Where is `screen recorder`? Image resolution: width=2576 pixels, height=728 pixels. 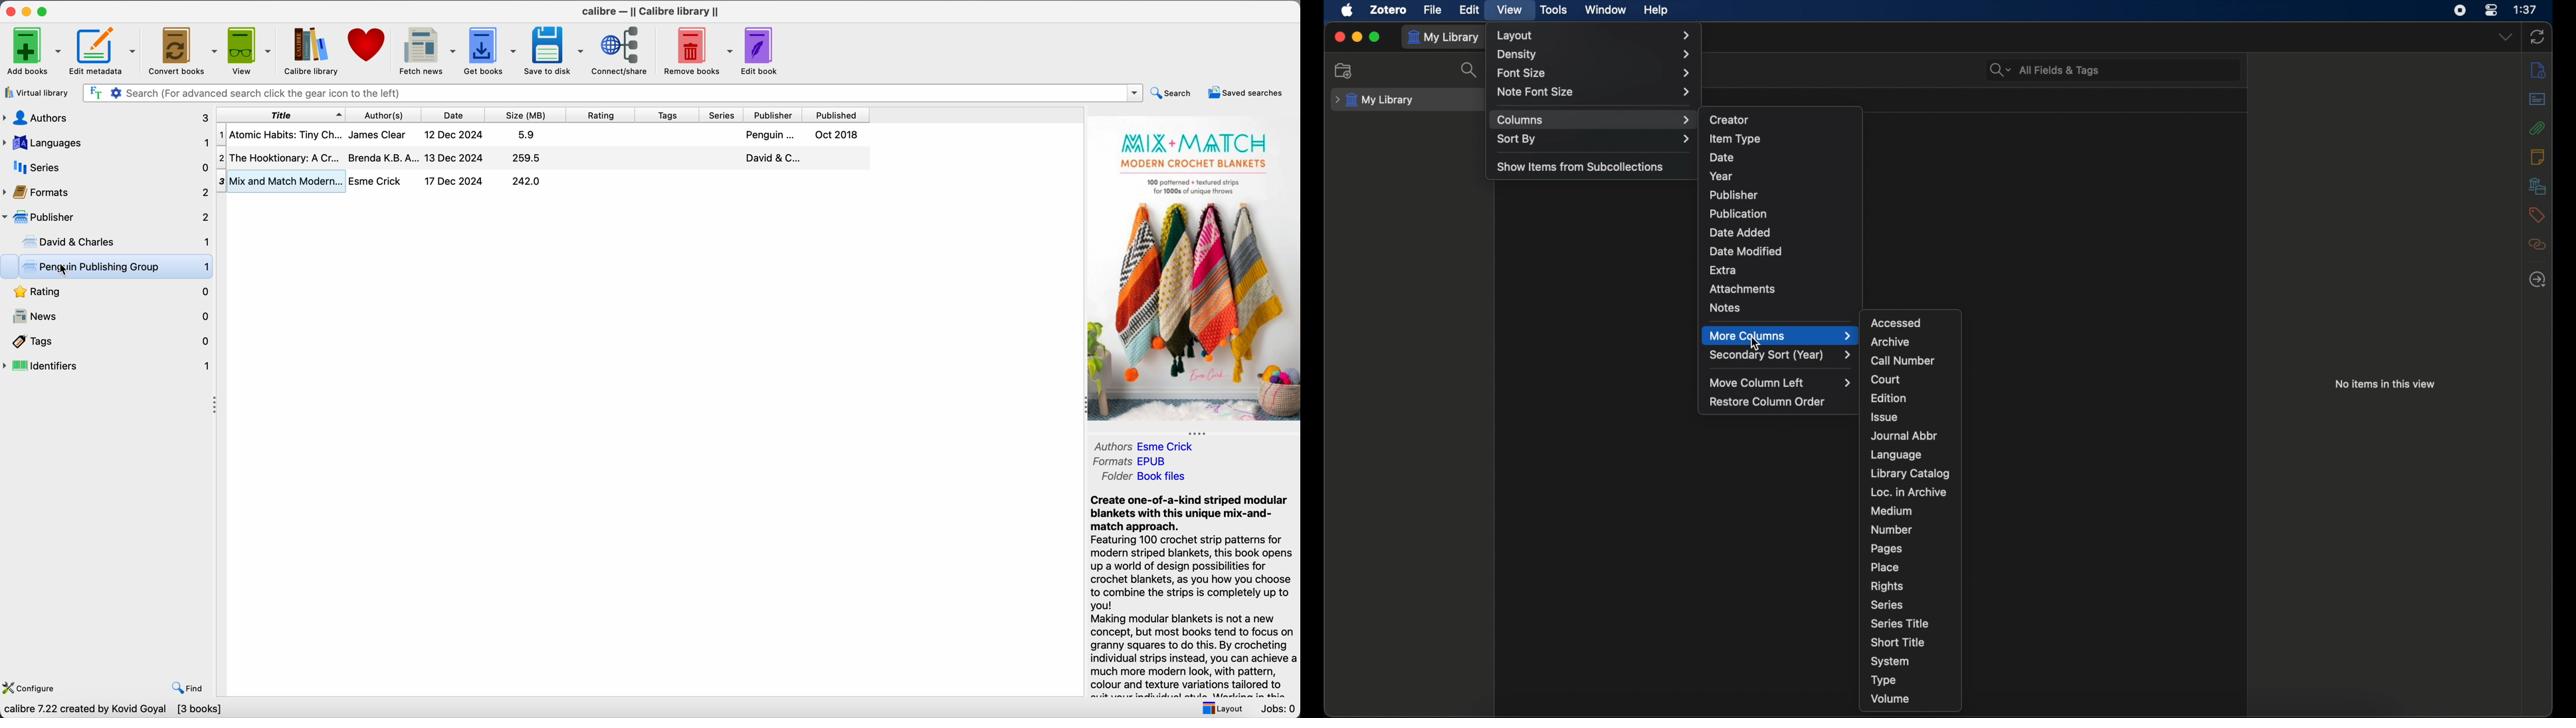
screen recorder is located at coordinates (2460, 10).